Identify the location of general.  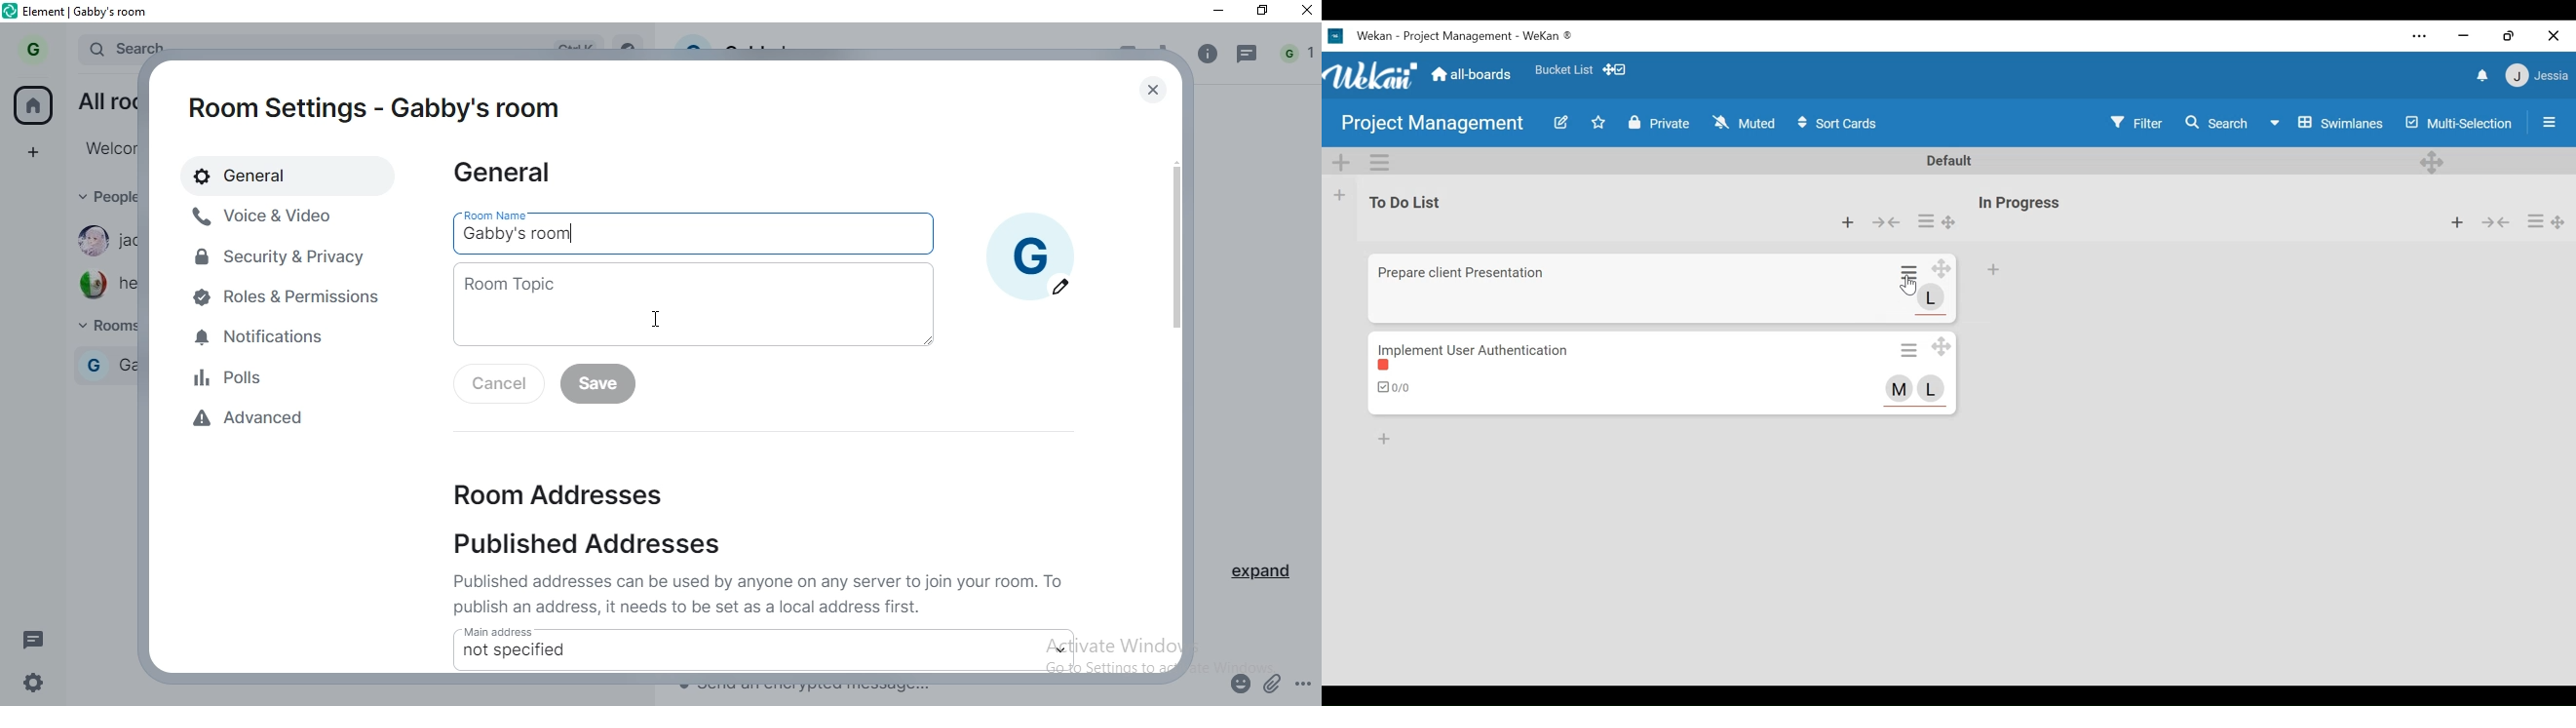
(511, 177).